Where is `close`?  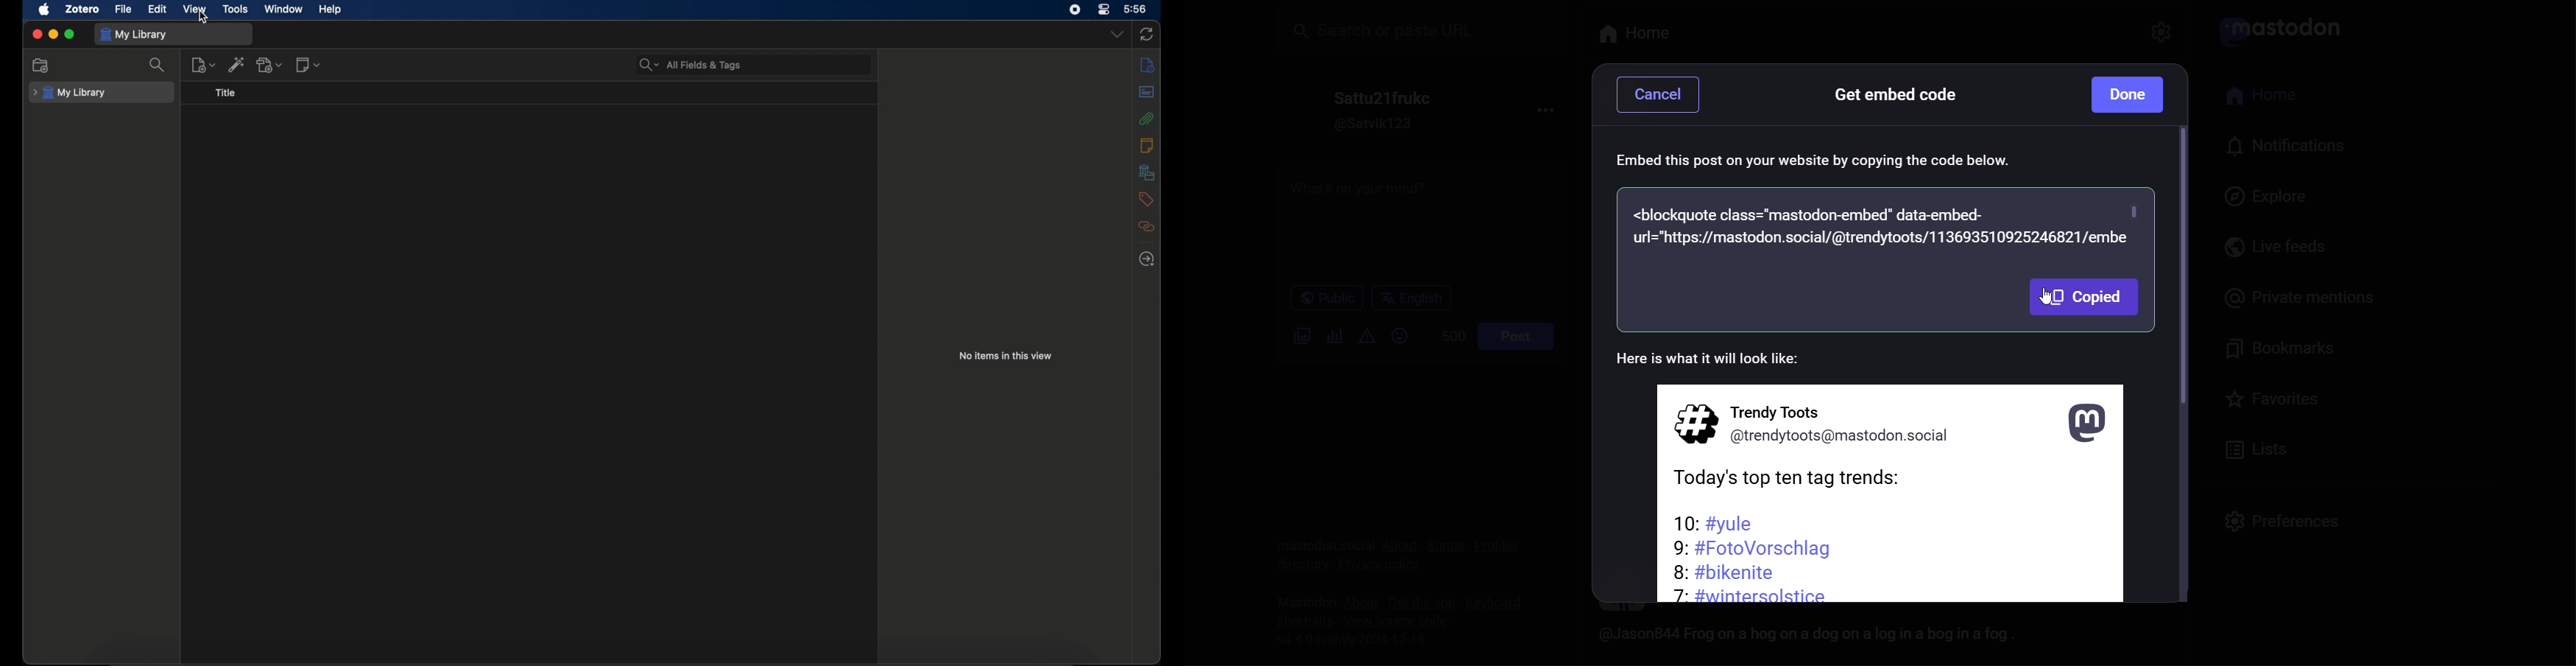 close is located at coordinates (37, 34).